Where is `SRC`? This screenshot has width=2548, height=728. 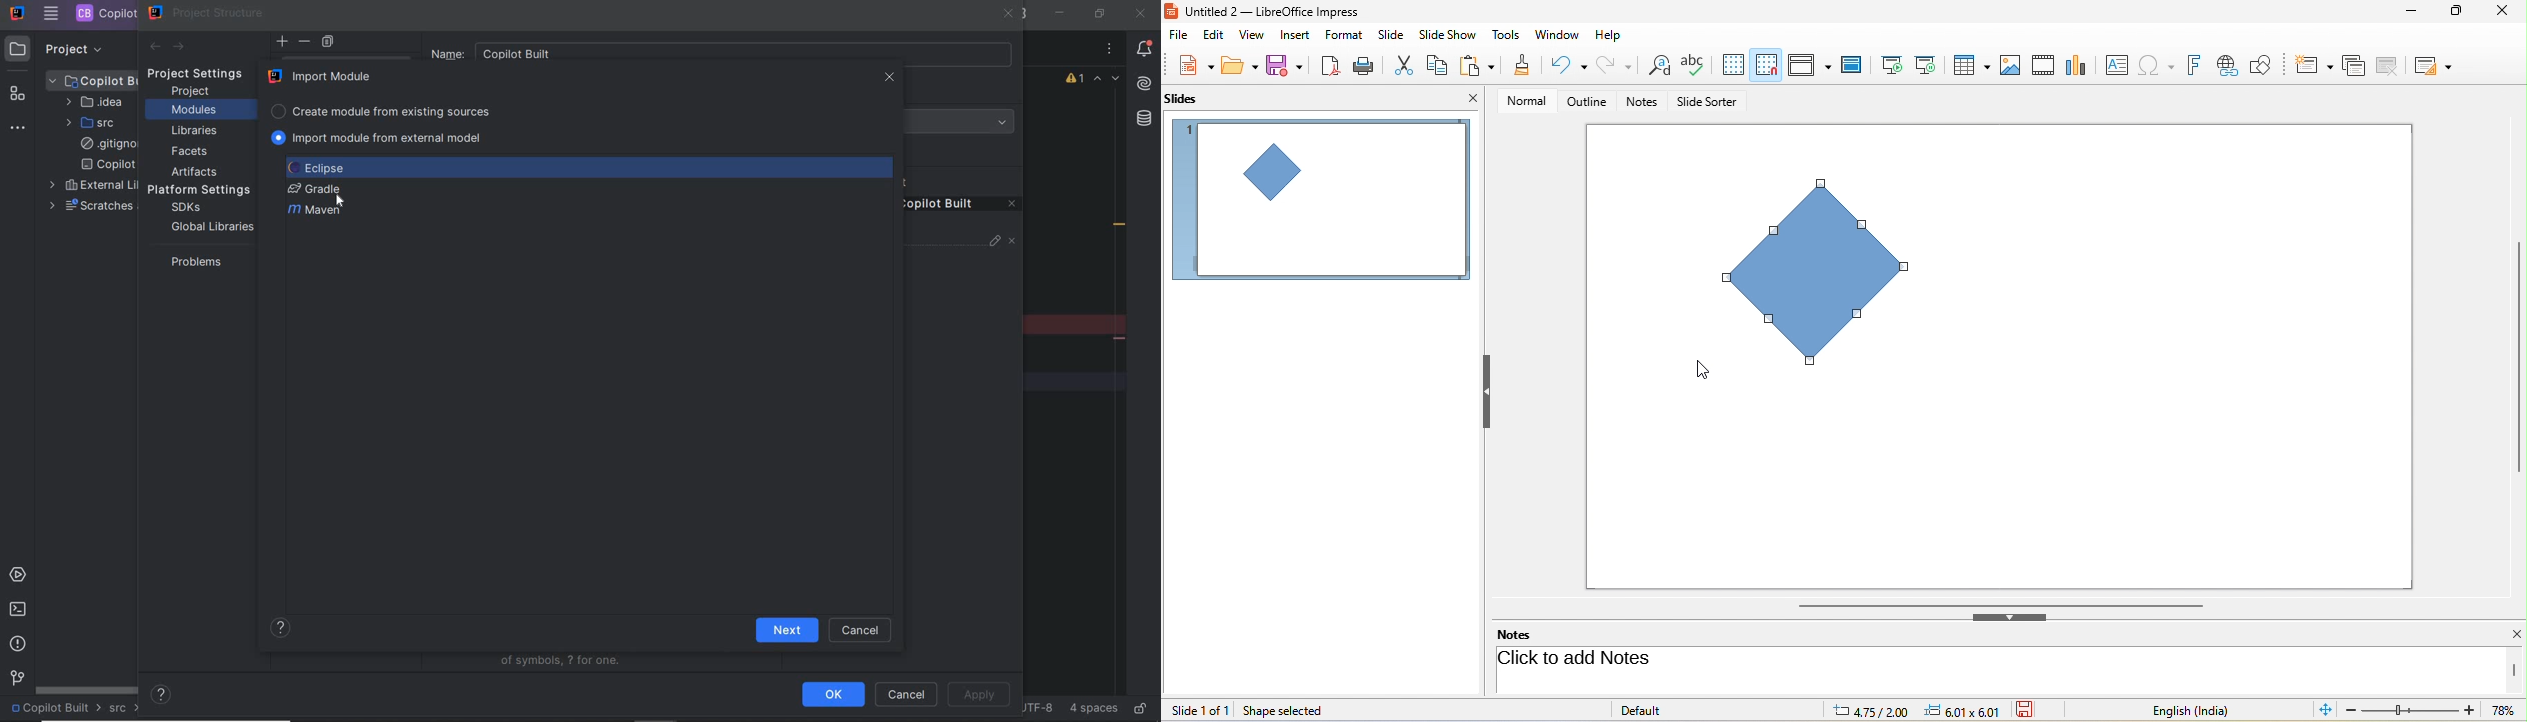
SRC is located at coordinates (92, 122).